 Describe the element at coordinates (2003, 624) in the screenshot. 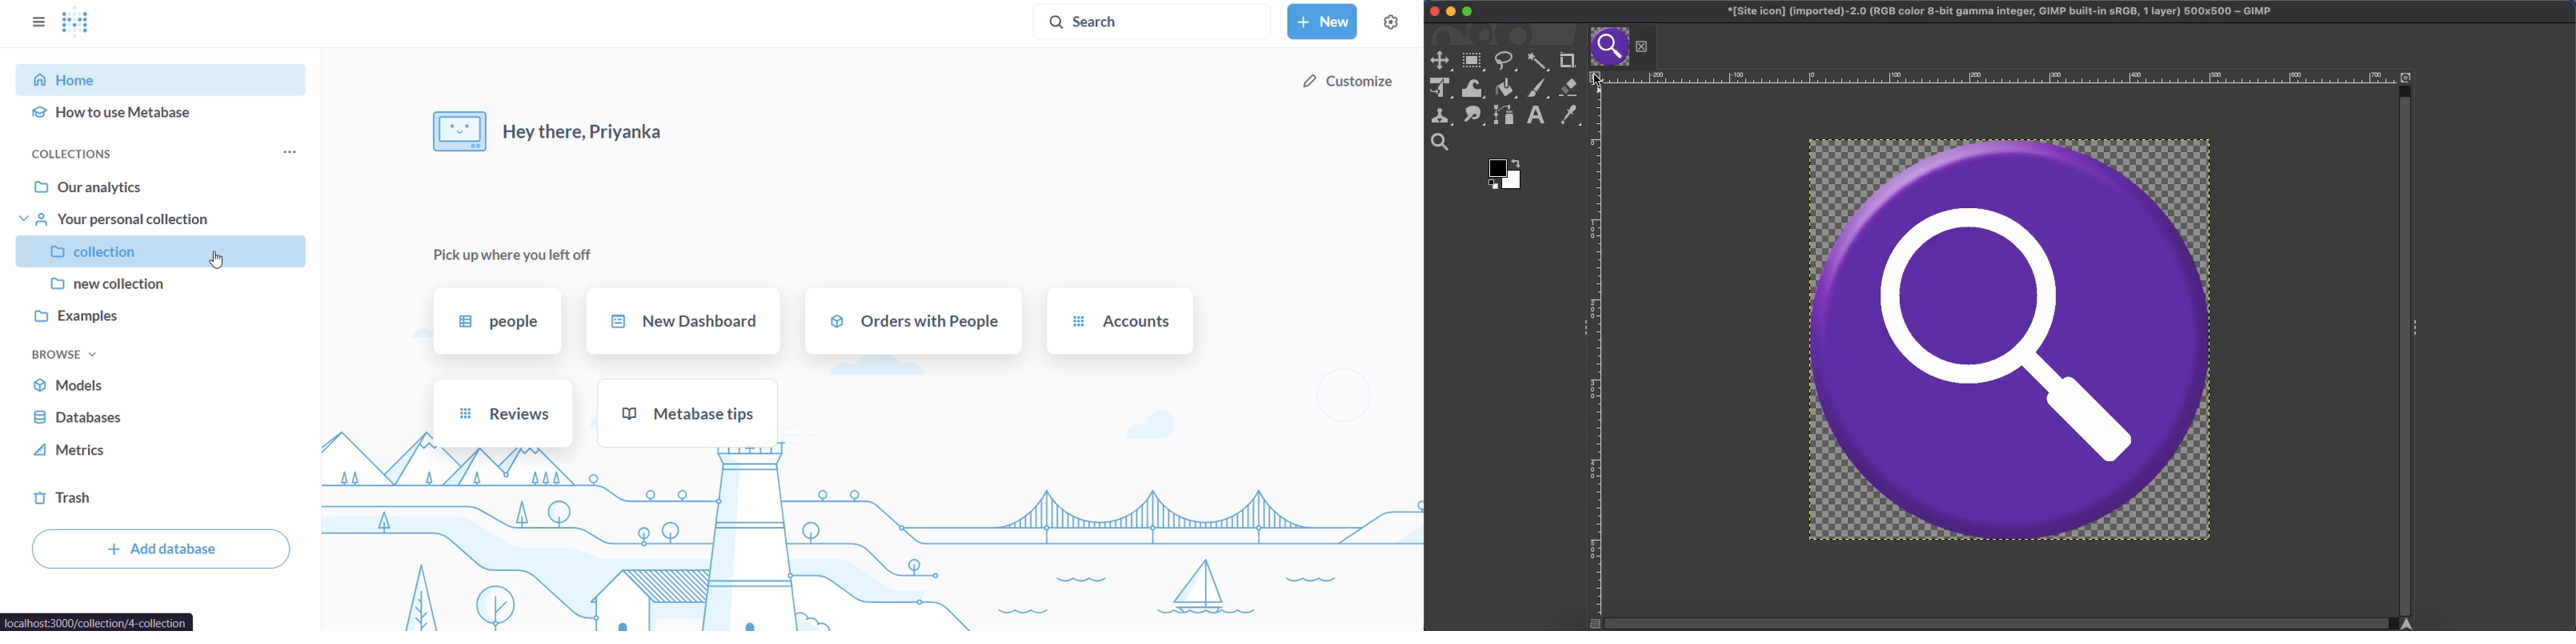

I see `Scroll` at that location.